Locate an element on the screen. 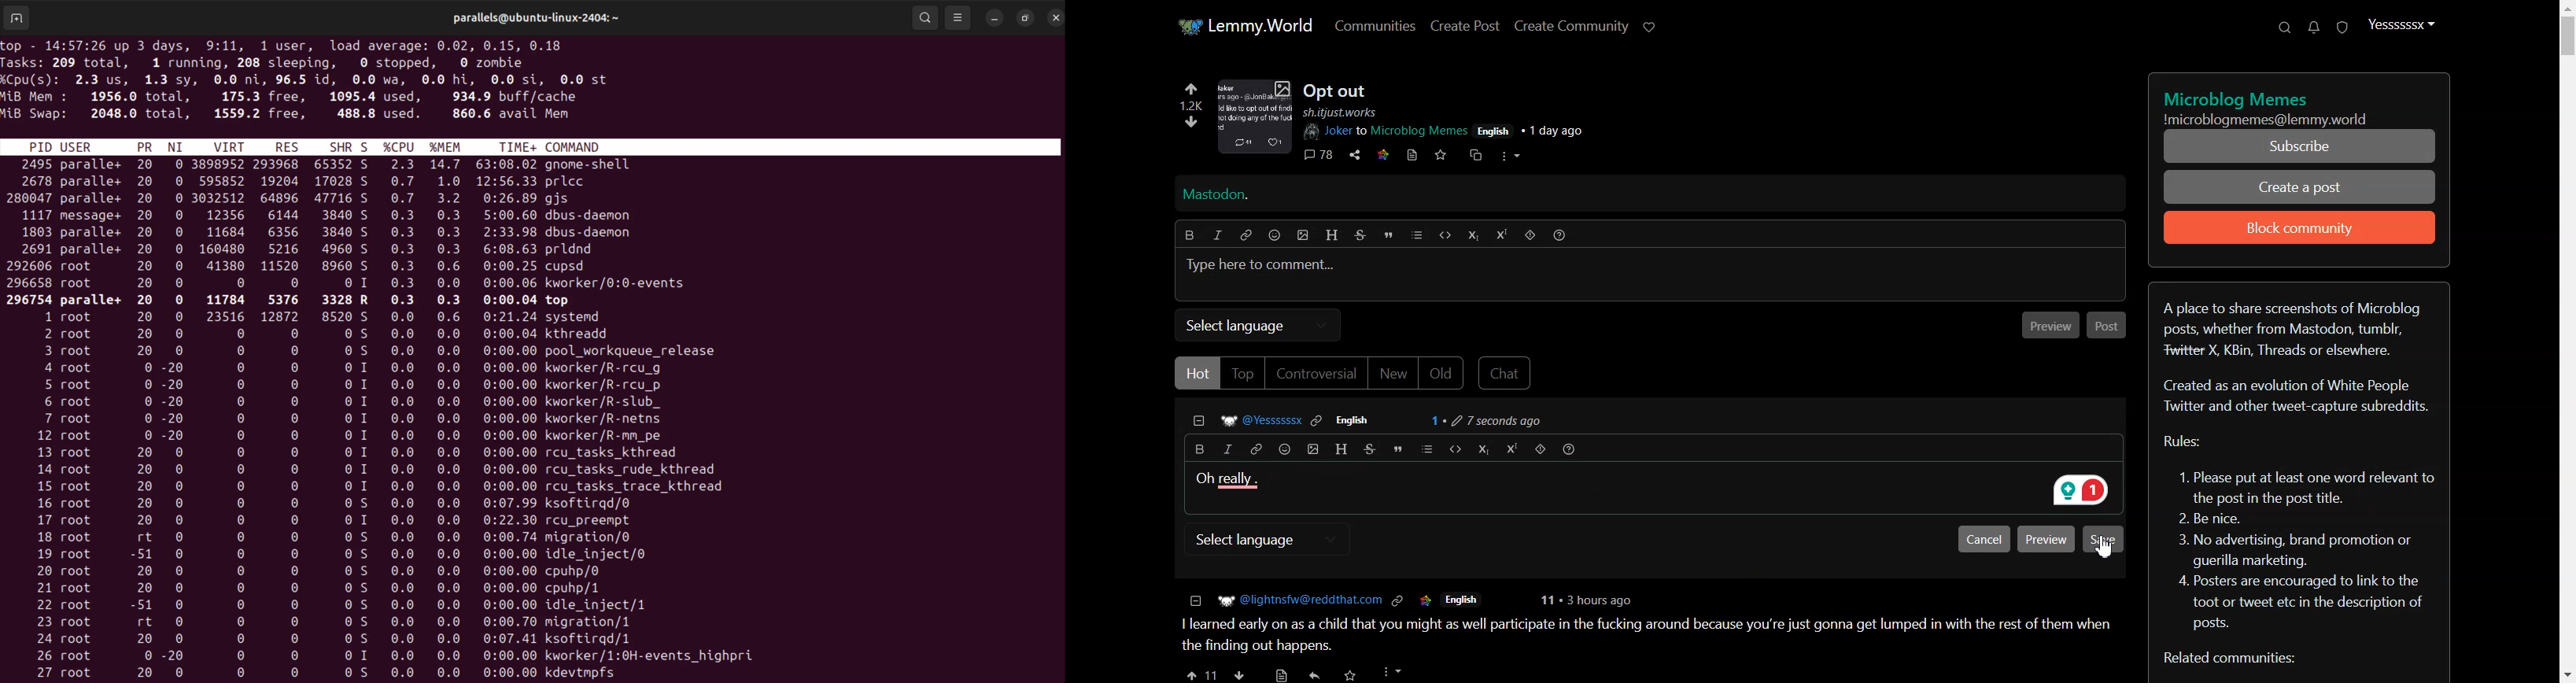 This screenshot has height=700, width=2576. Posts is located at coordinates (1342, 90).